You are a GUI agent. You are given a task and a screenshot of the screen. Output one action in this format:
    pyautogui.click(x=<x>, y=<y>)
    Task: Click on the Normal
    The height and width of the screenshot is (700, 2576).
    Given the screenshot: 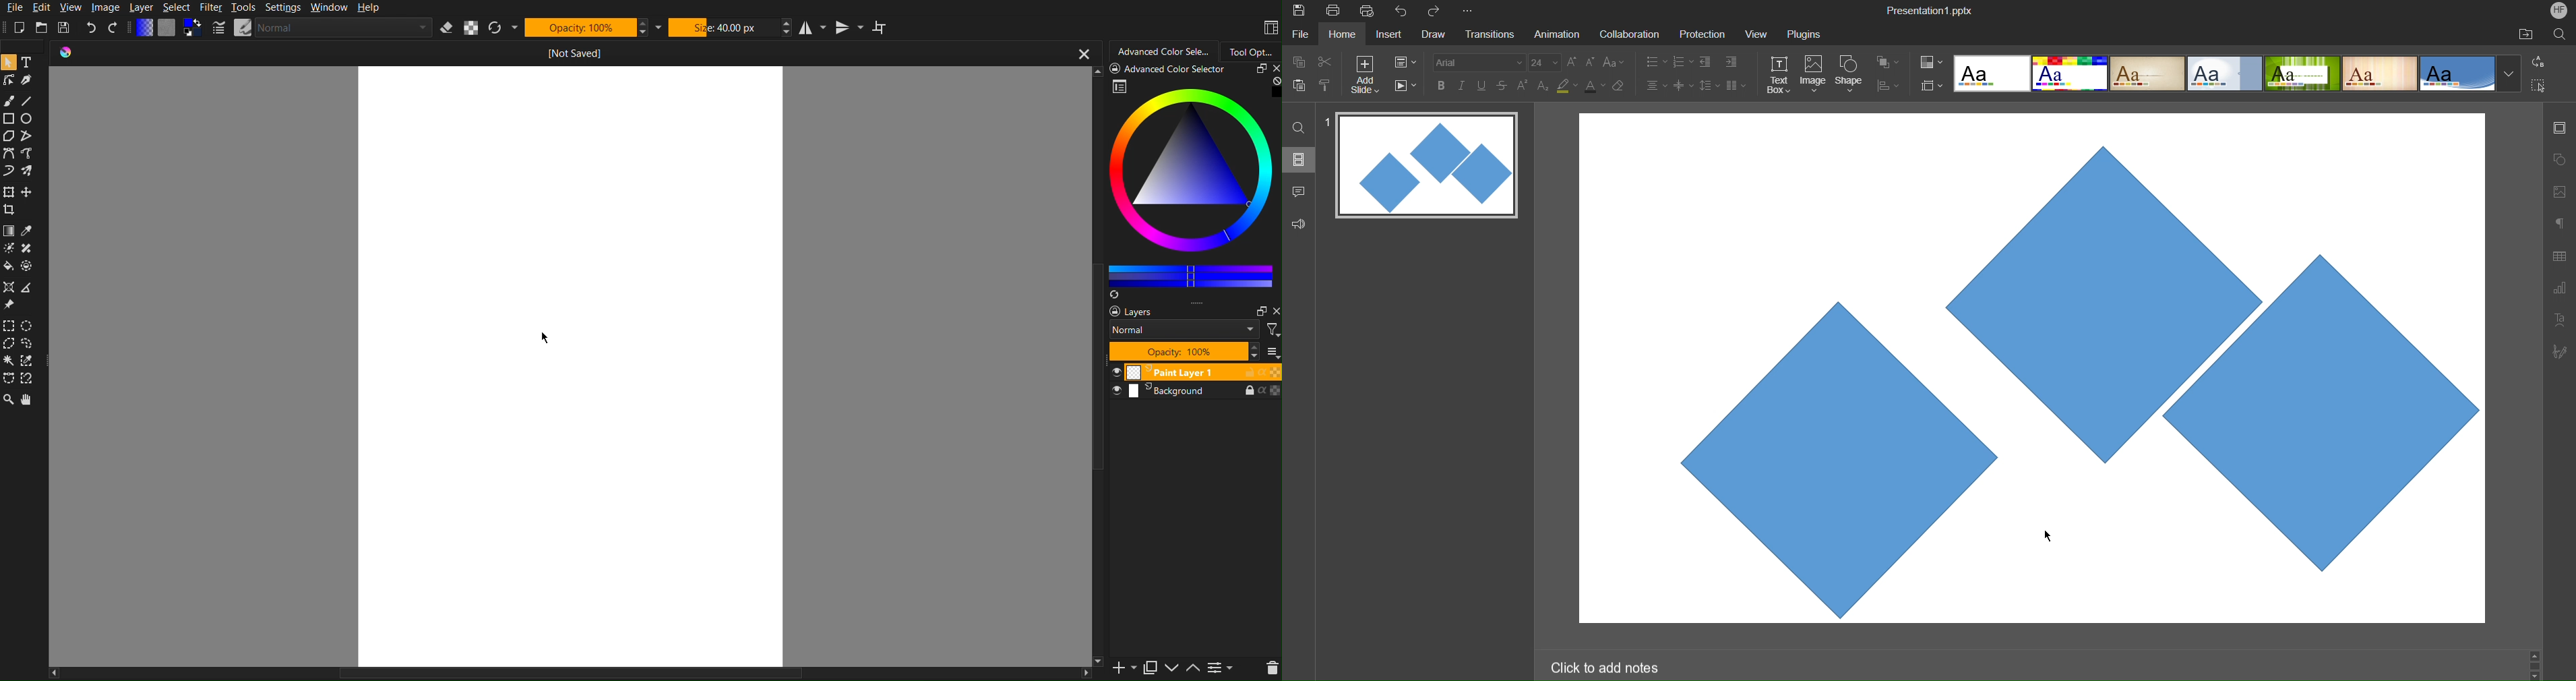 What is the action you would take?
    pyautogui.click(x=321, y=27)
    